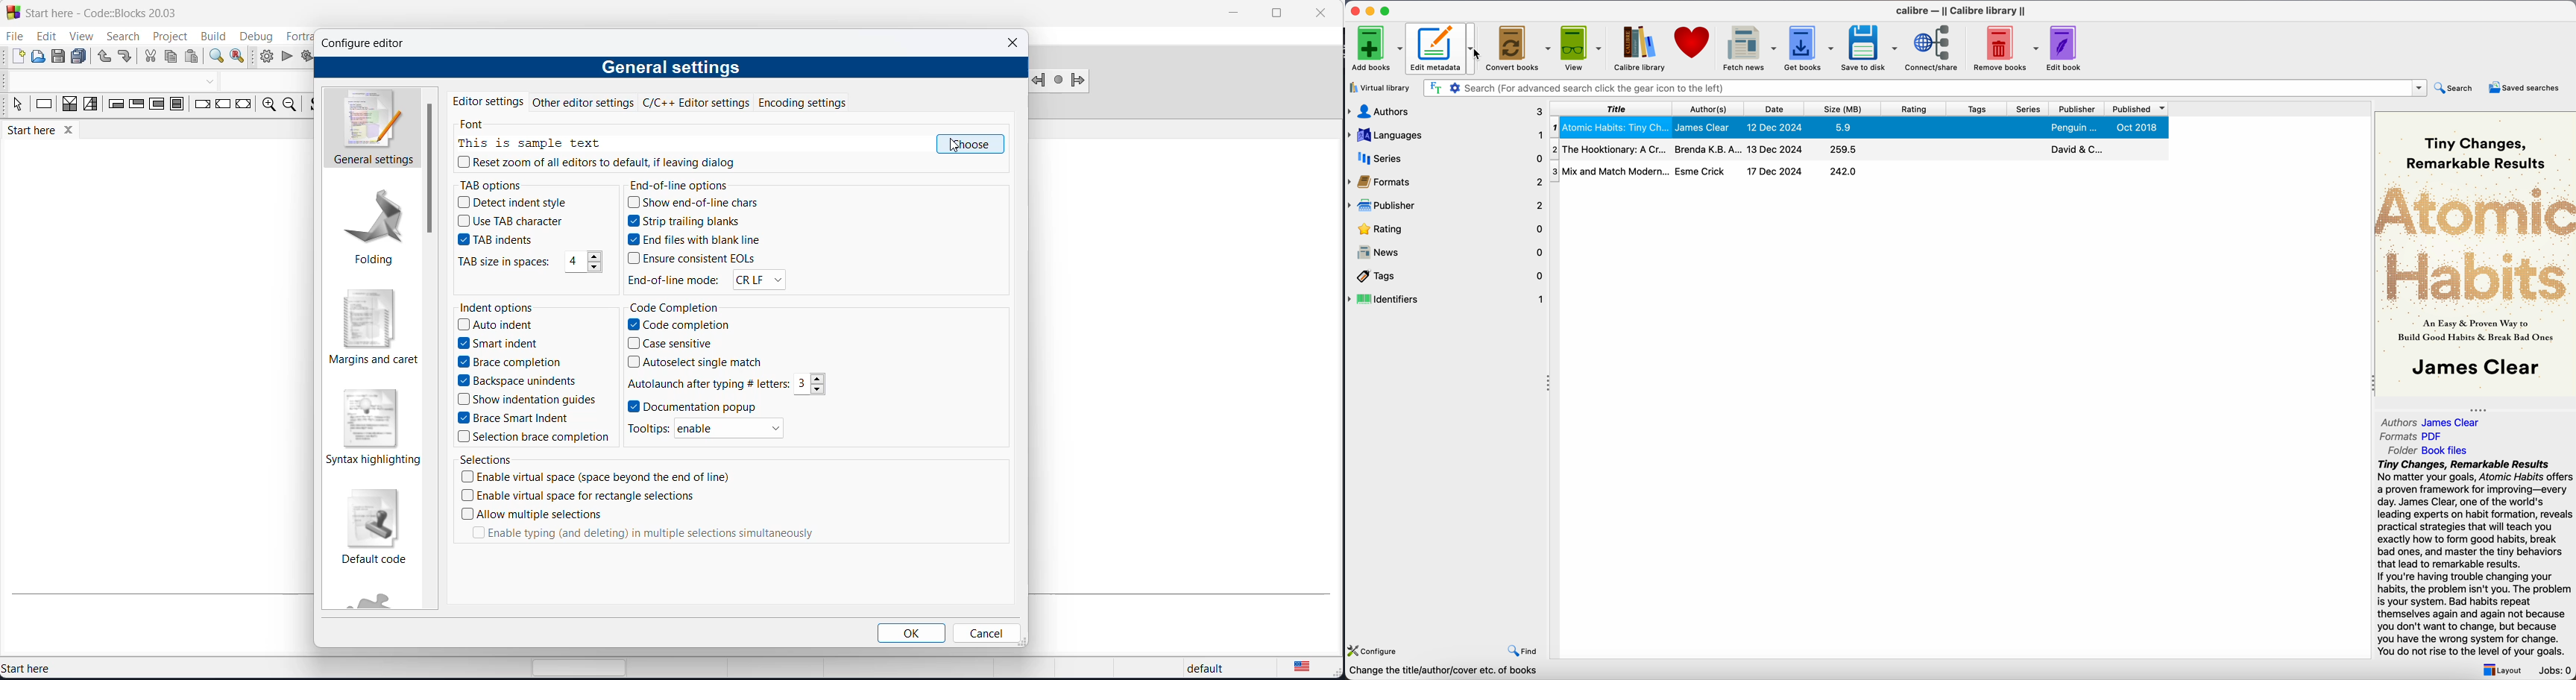 This screenshot has height=700, width=2576. Describe the element at coordinates (1477, 54) in the screenshot. I see `cursor` at that location.